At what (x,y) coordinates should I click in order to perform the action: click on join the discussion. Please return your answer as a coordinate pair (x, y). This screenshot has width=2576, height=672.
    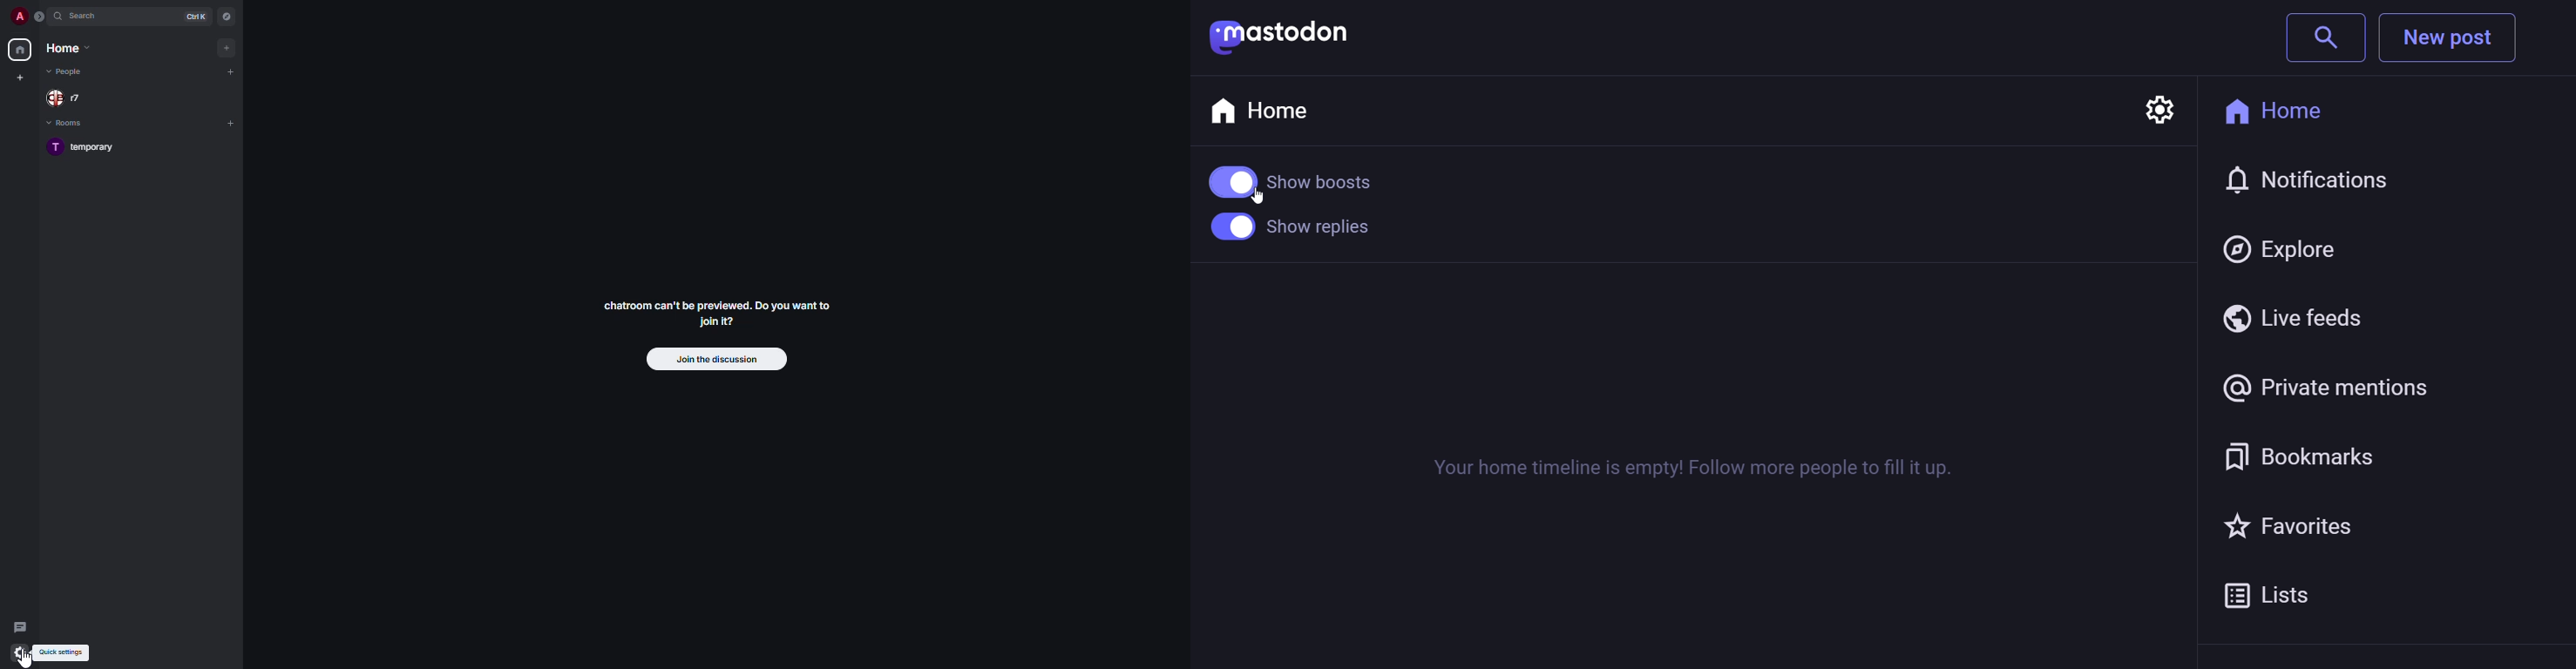
    Looking at the image, I should click on (716, 358).